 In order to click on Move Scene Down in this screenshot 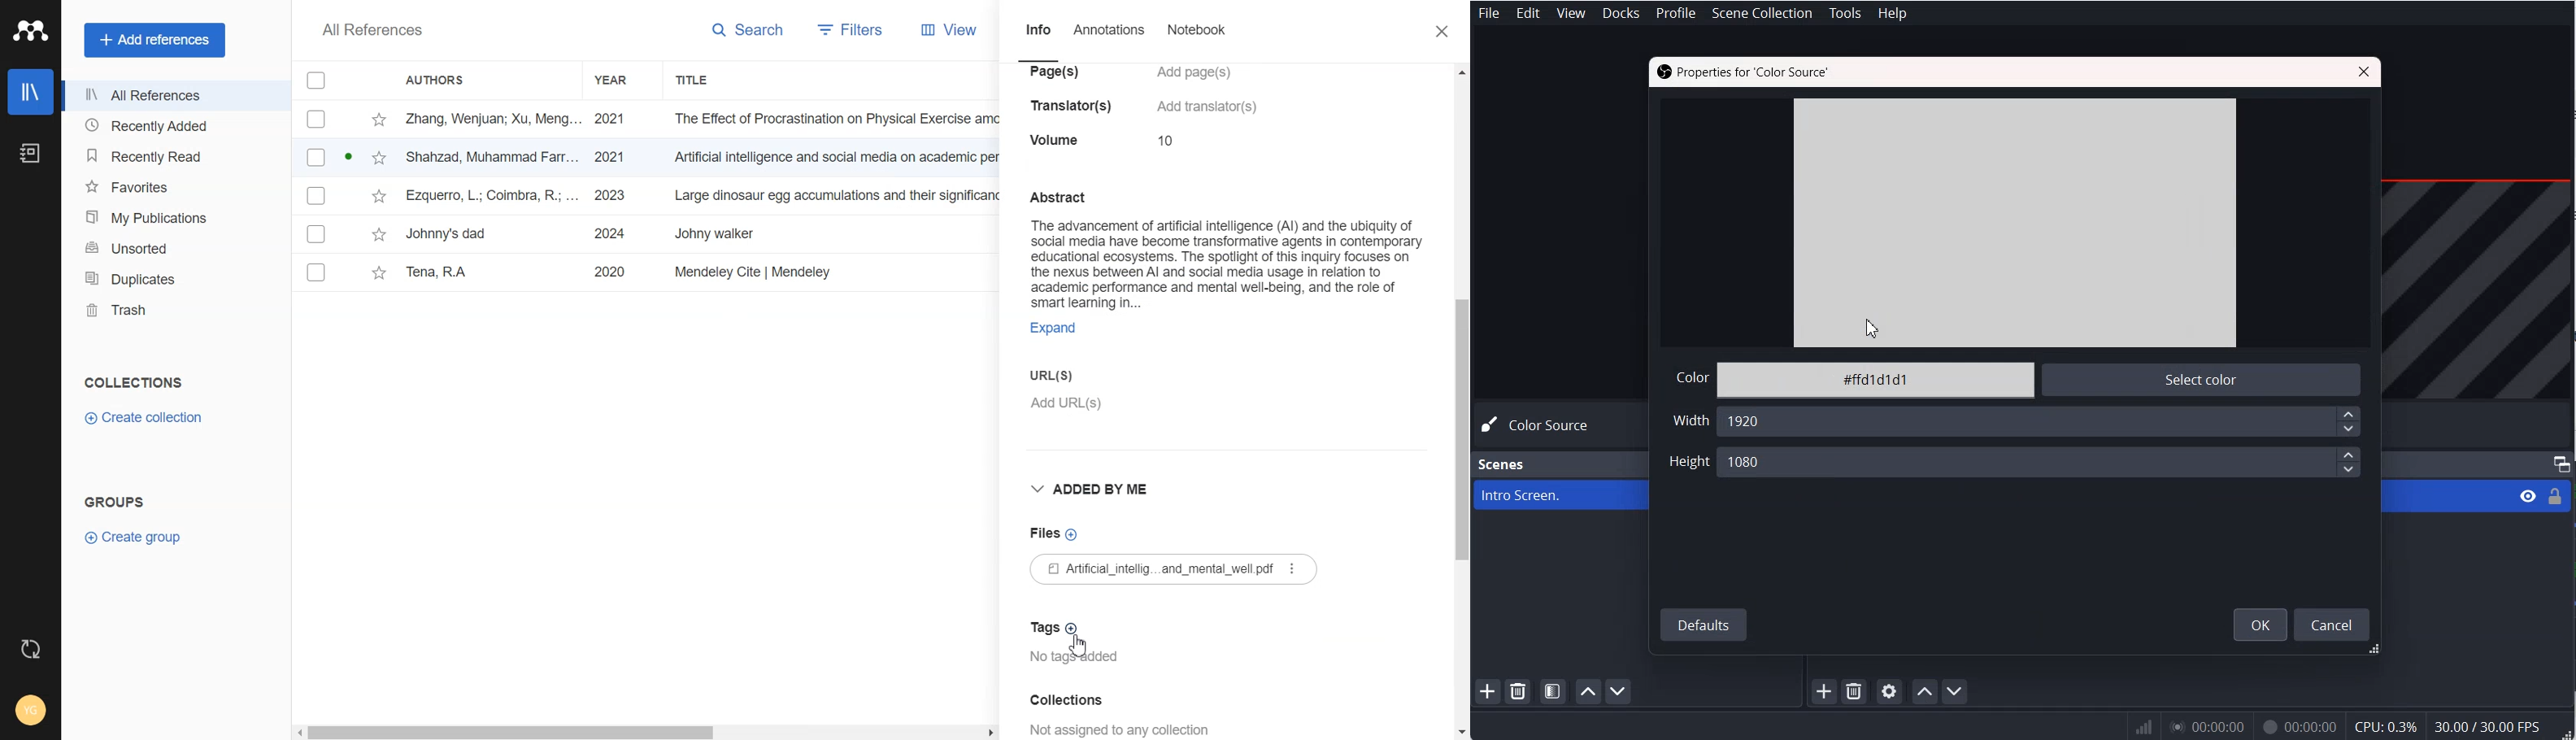, I will do `click(1620, 692)`.